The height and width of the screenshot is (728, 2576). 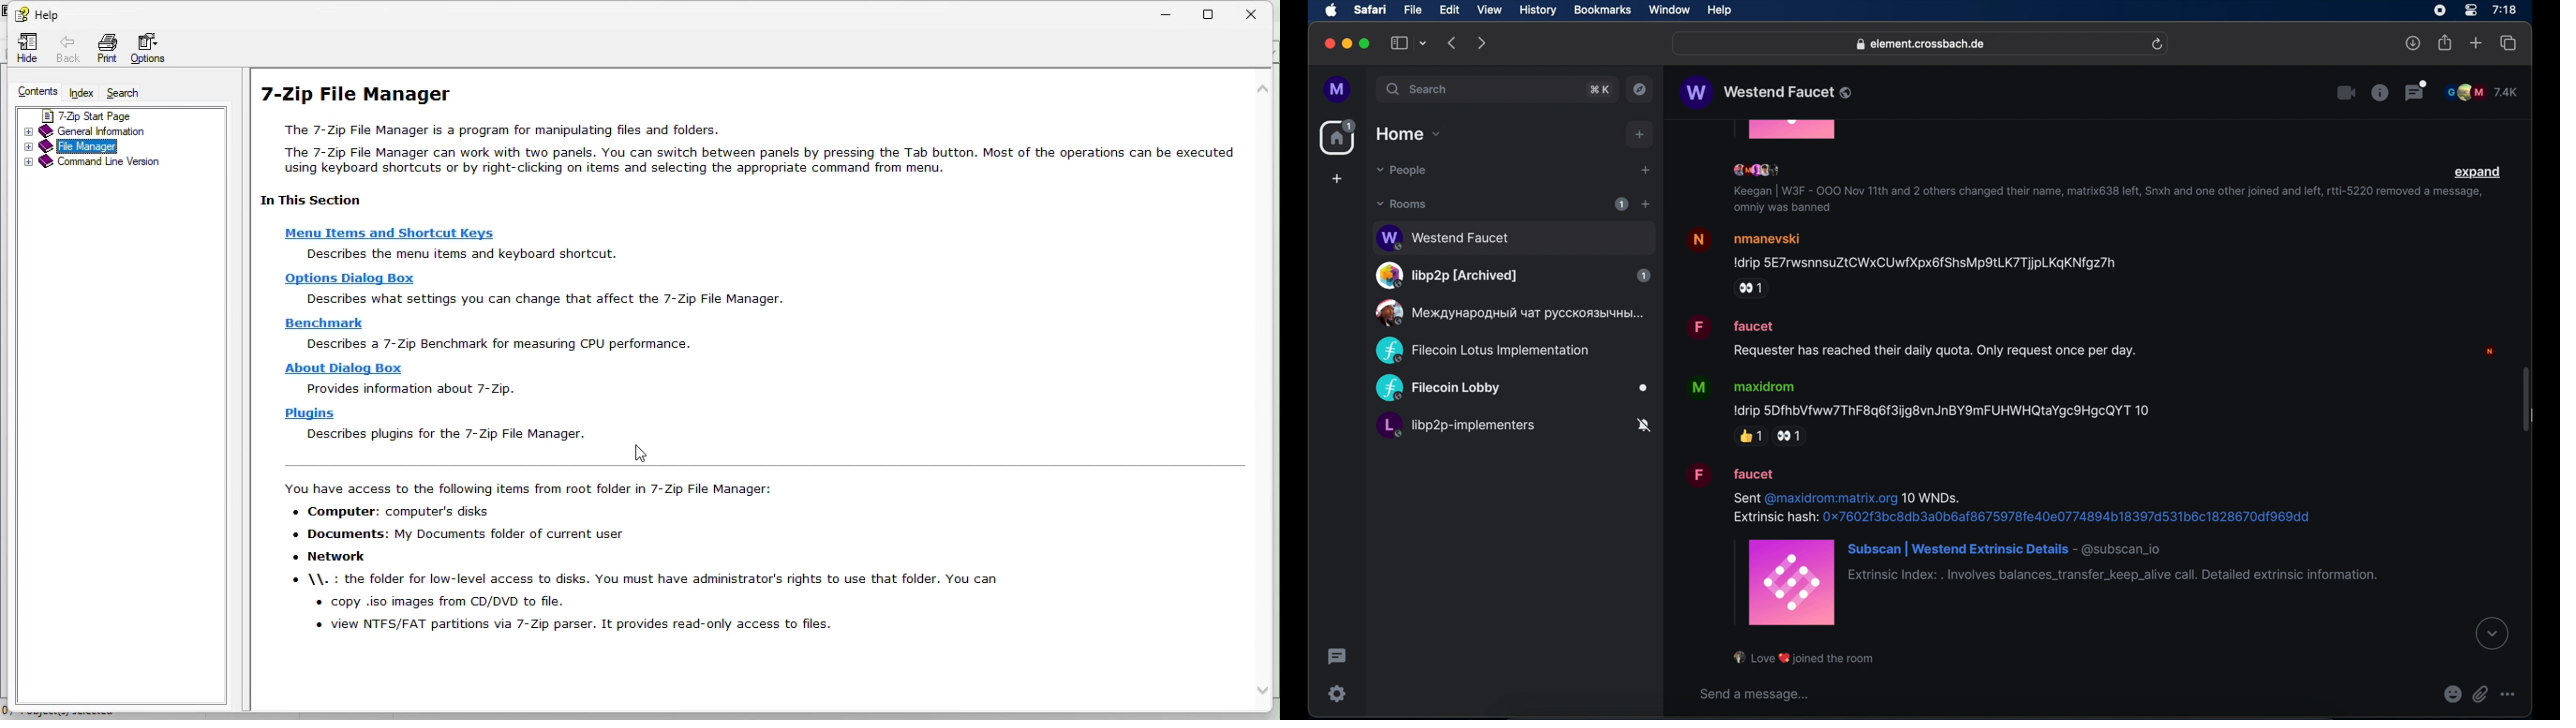 I want to click on message, so click(x=1923, y=397).